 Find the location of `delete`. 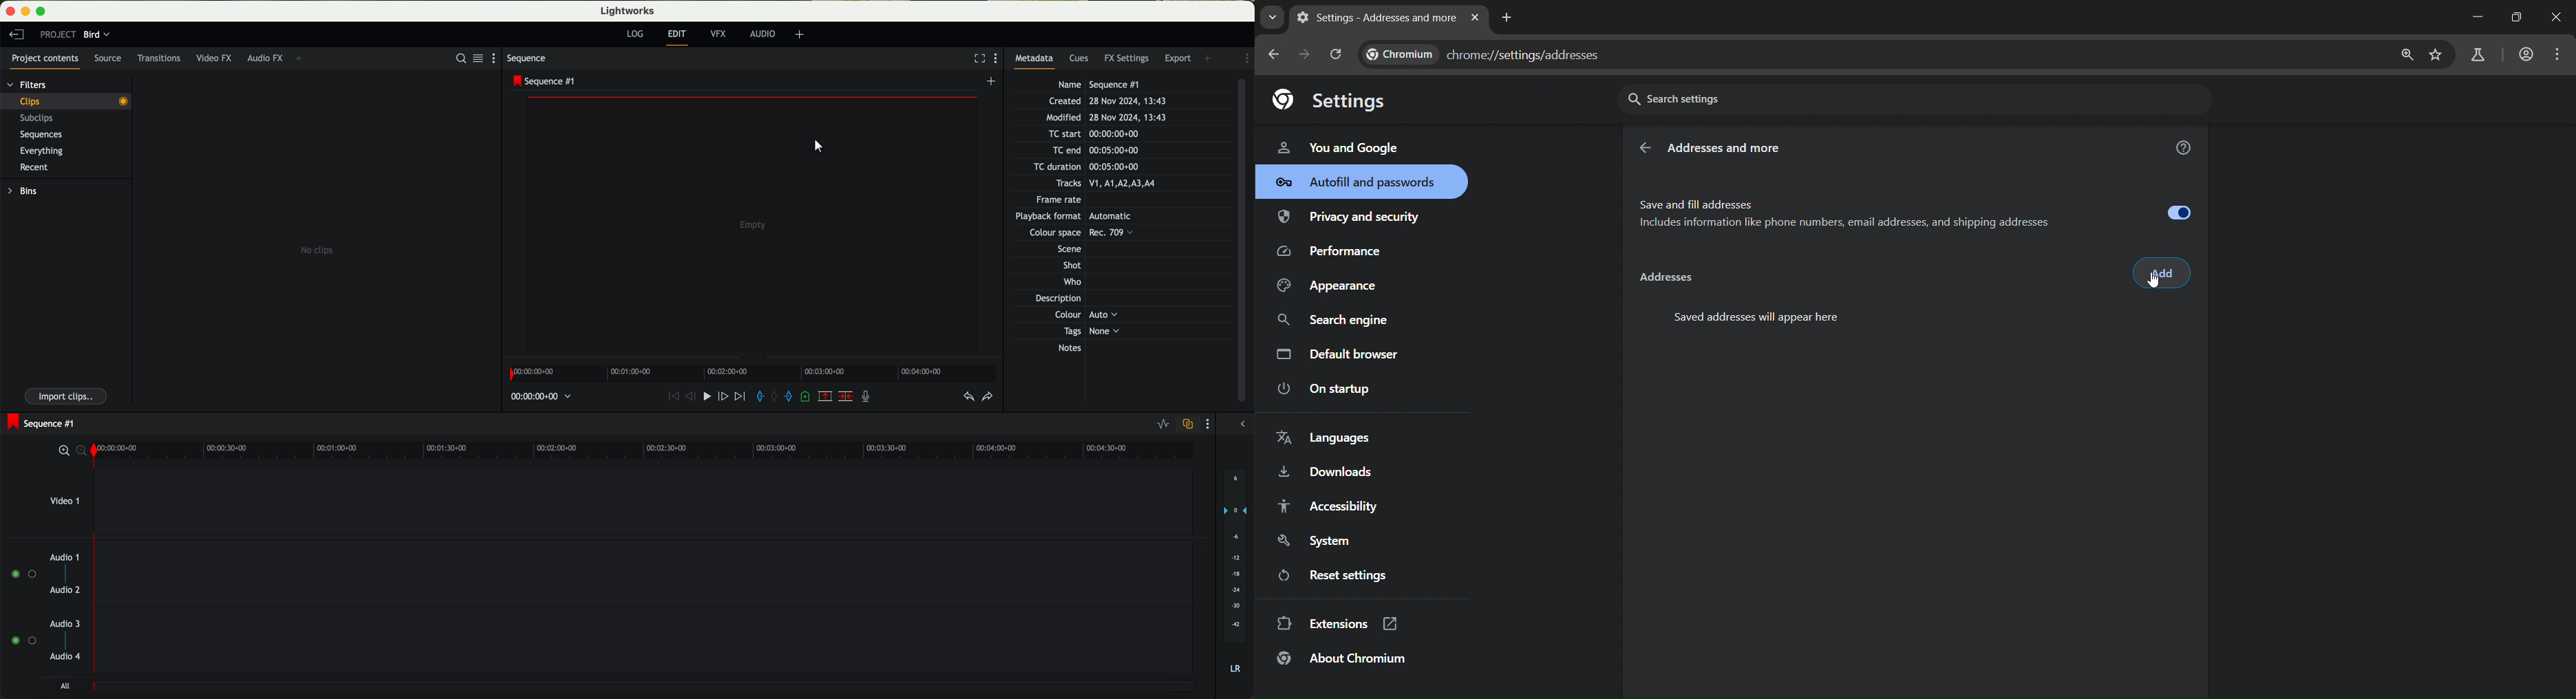

delete is located at coordinates (846, 397).